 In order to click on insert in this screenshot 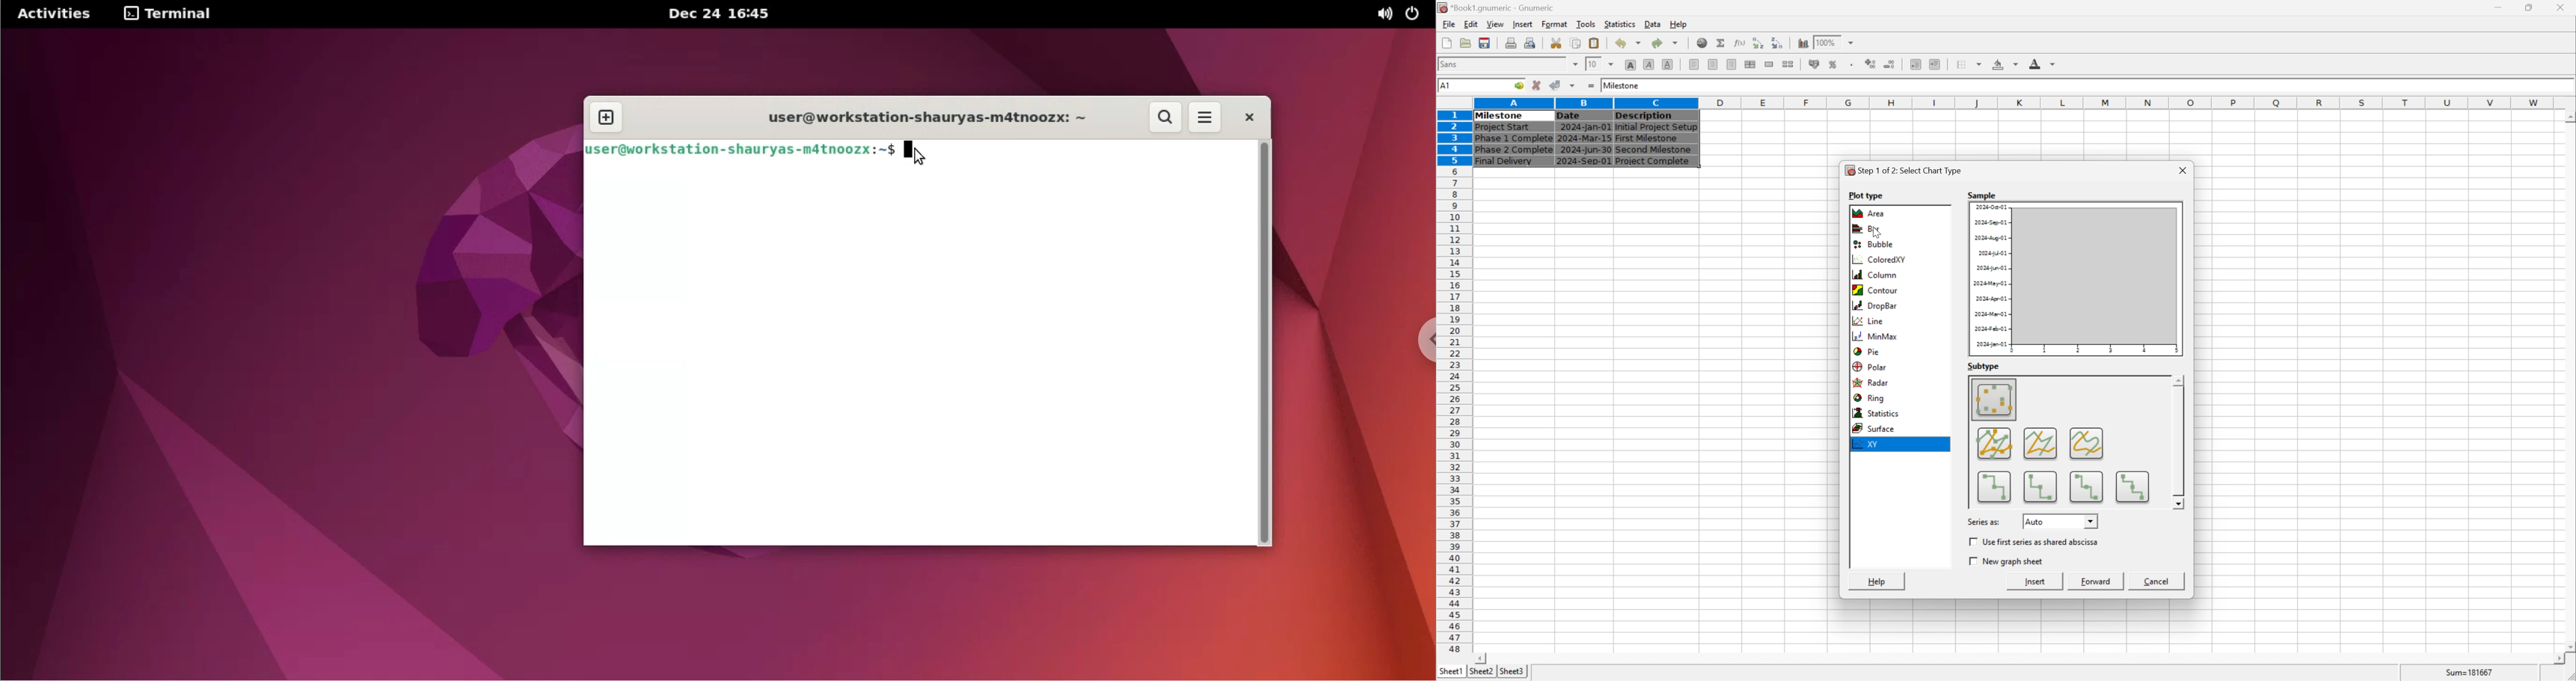, I will do `click(1523, 25)`.